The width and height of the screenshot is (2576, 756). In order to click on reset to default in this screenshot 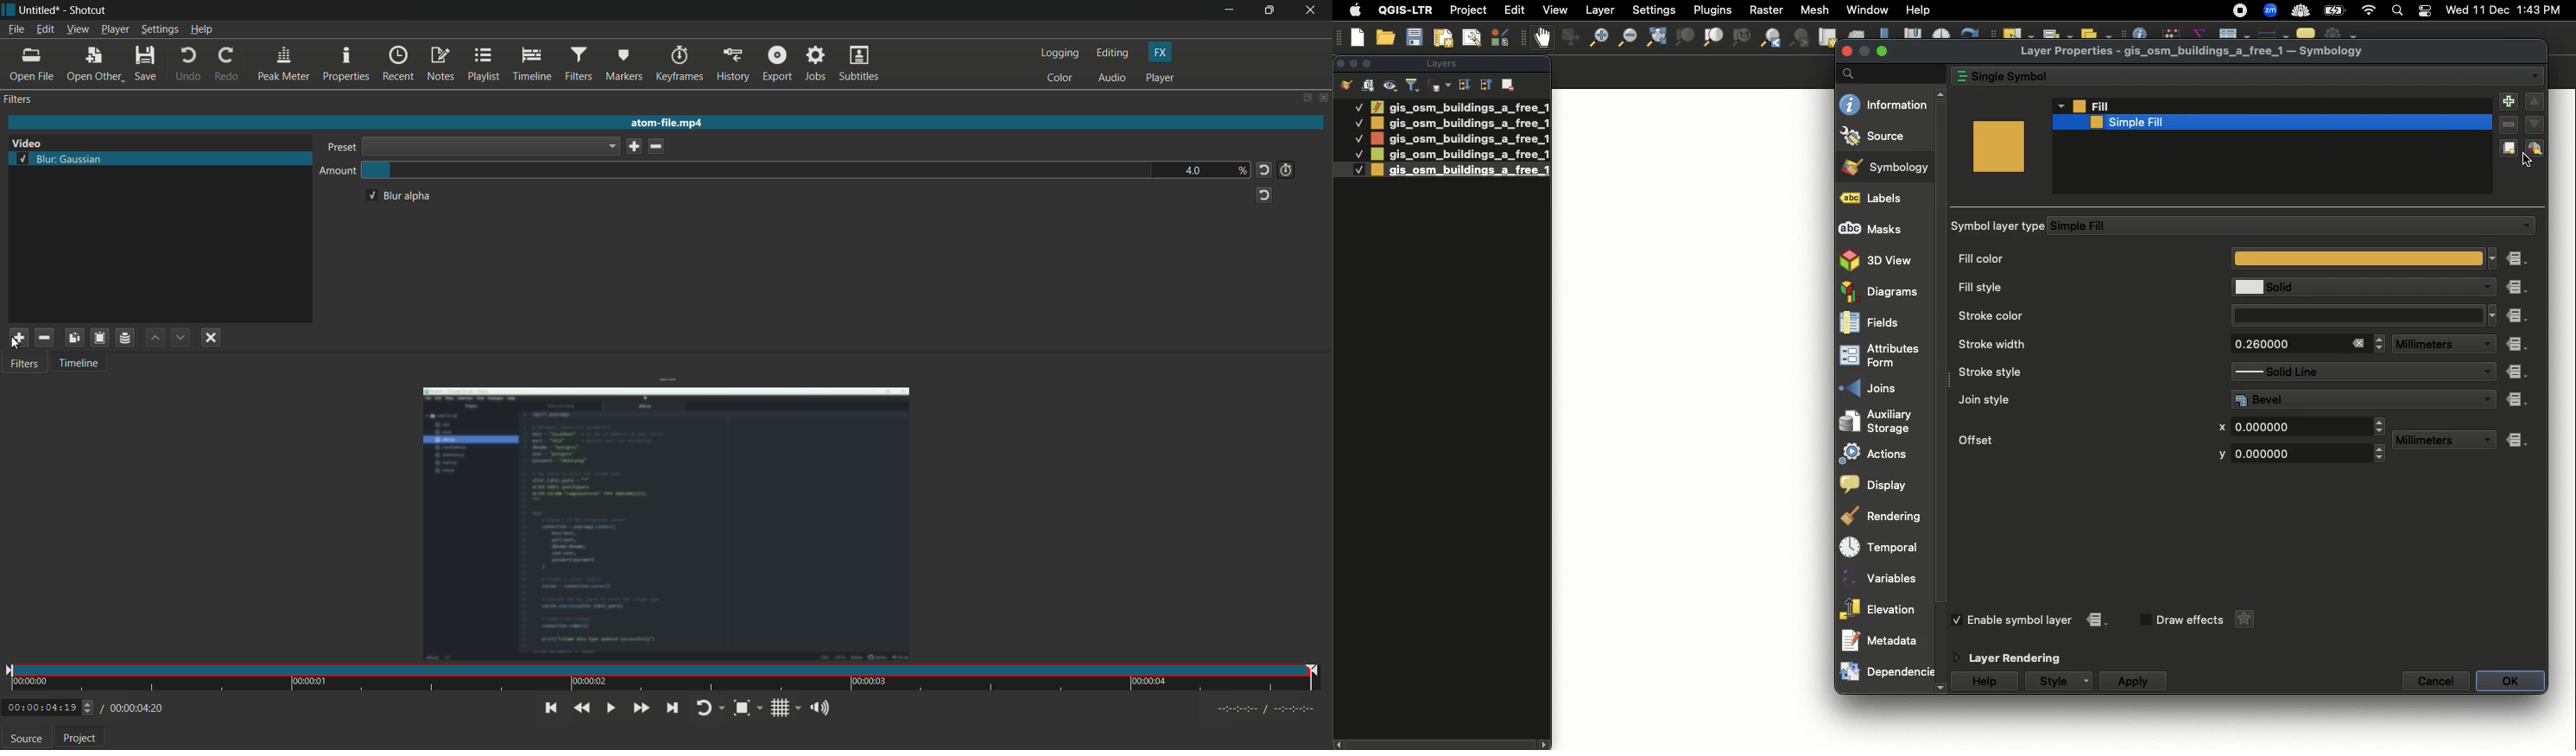, I will do `click(1265, 170)`.